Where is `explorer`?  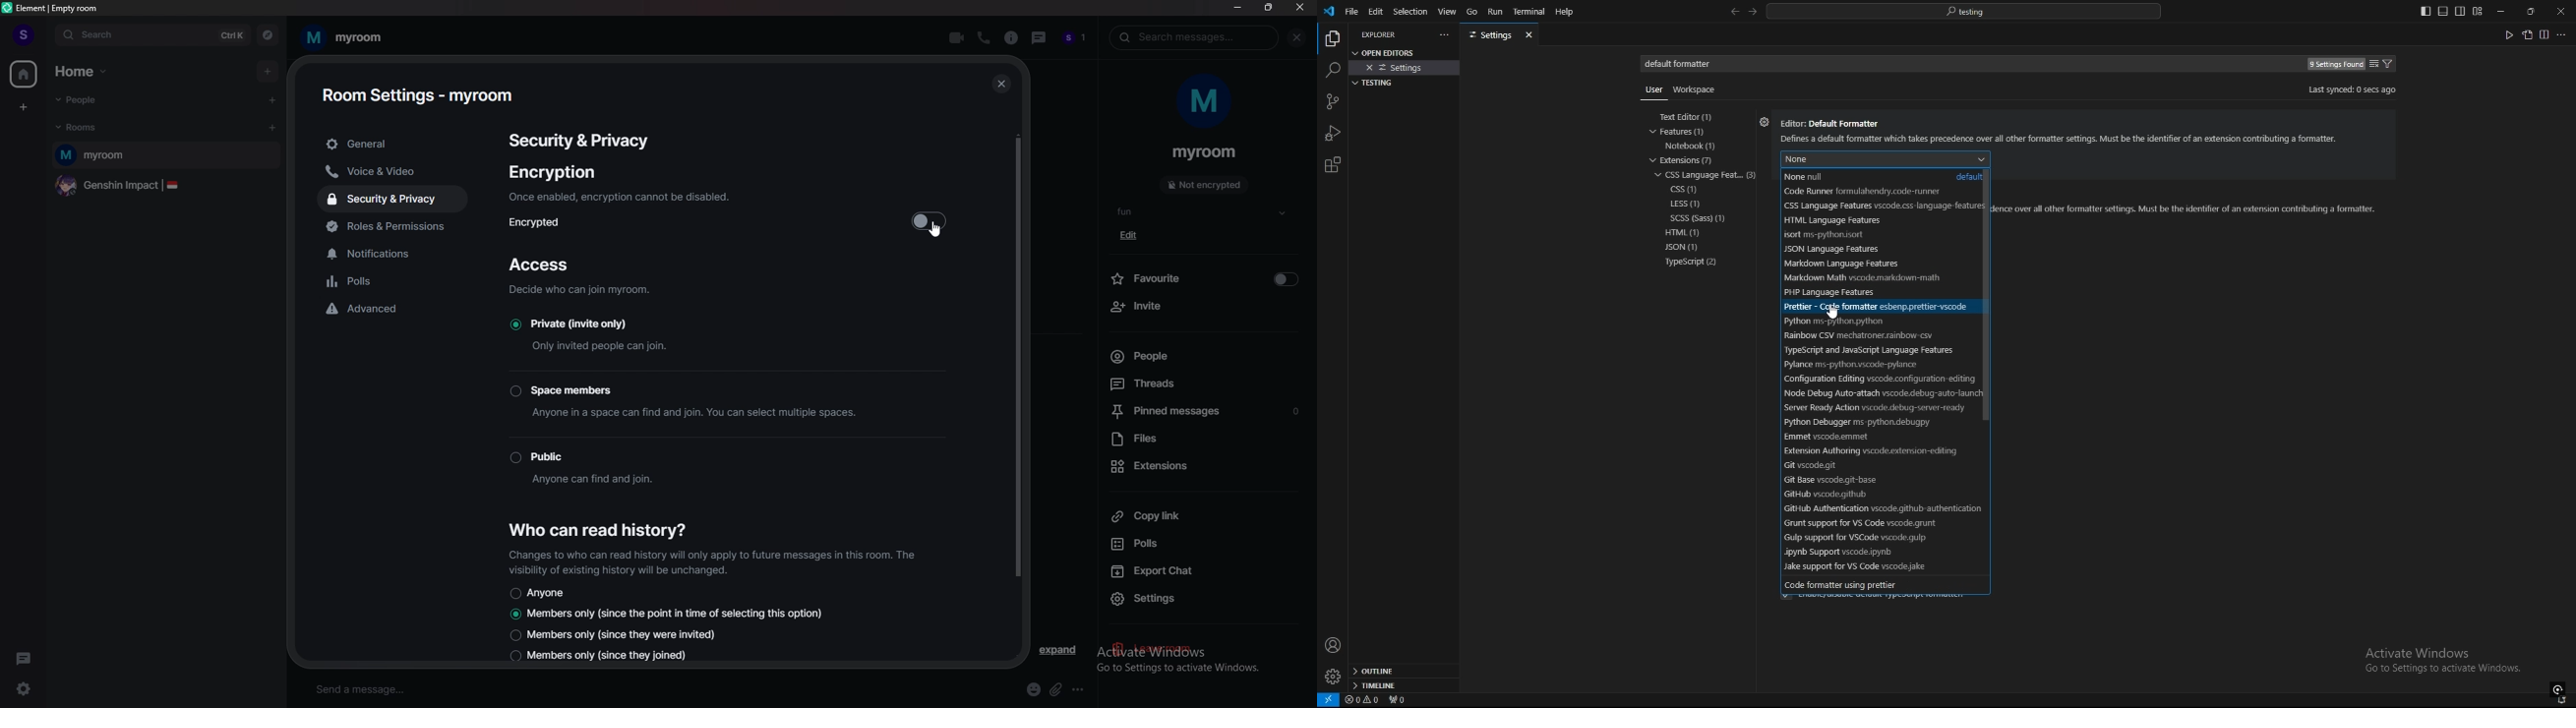
explorer is located at coordinates (1382, 34).